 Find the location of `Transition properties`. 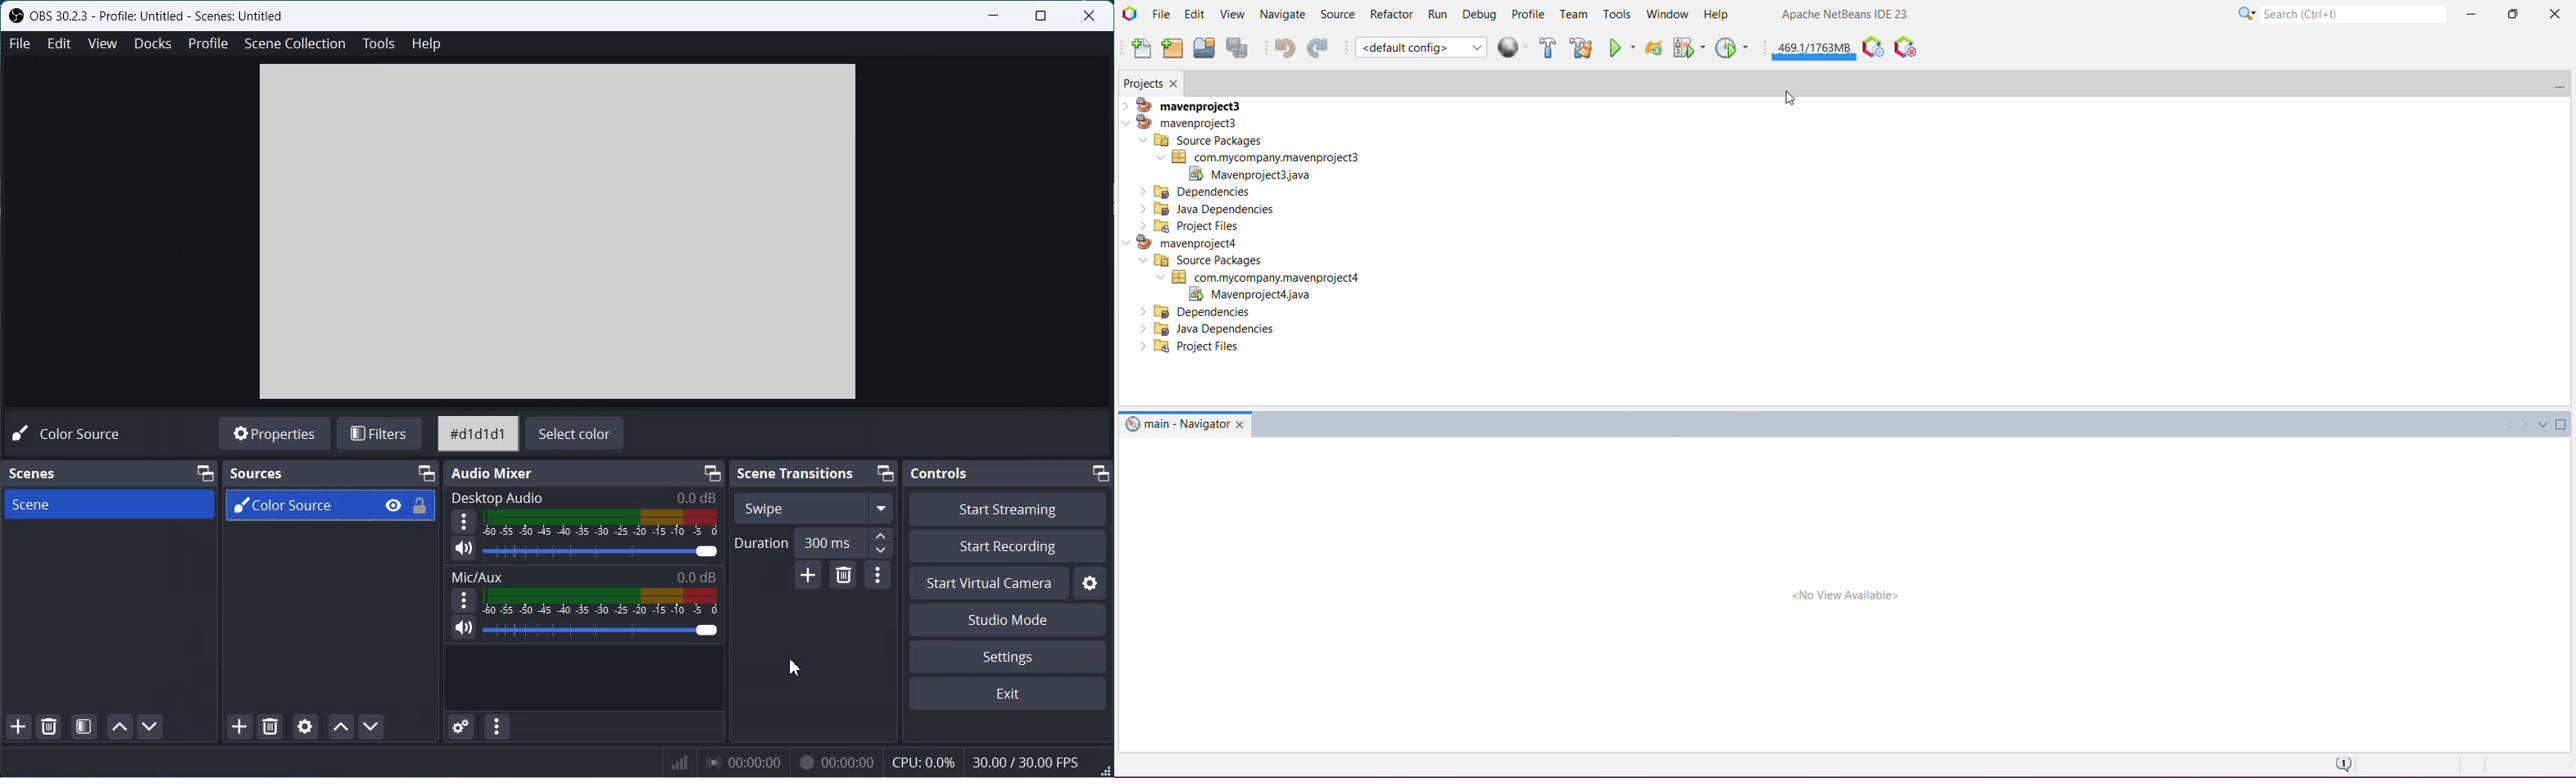

Transition properties is located at coordinates (879, 576).